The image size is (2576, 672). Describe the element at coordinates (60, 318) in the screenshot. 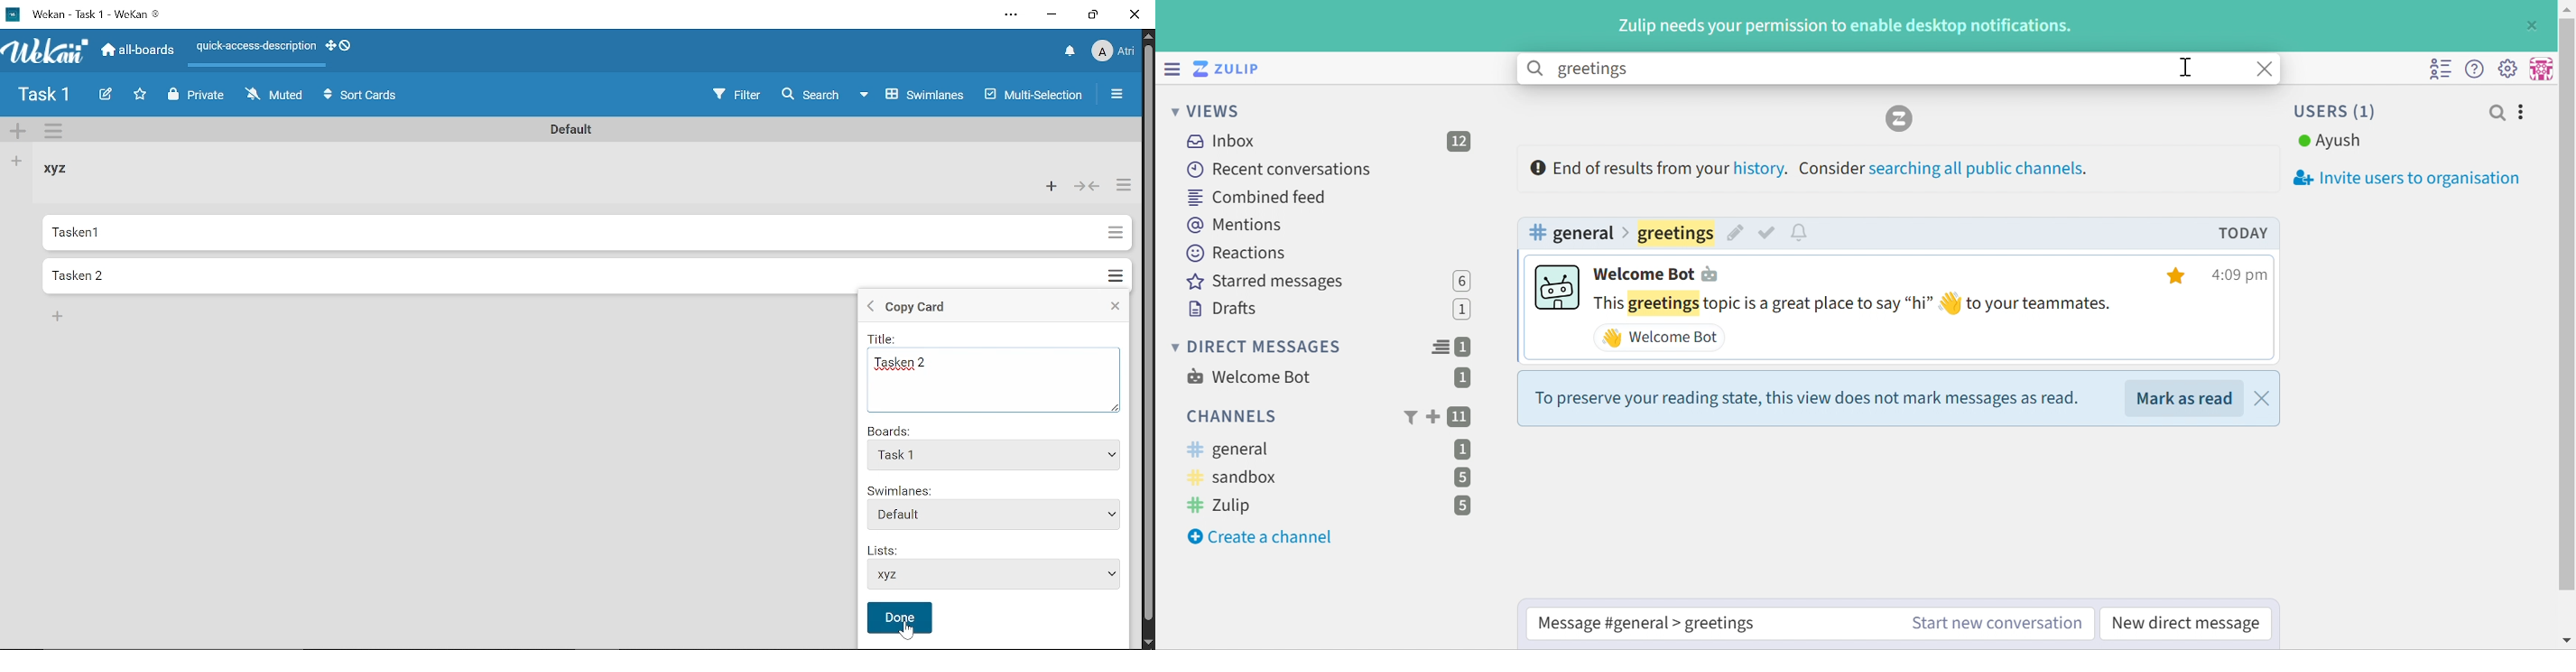

I see `Add card to the bottom of the list` at that location.